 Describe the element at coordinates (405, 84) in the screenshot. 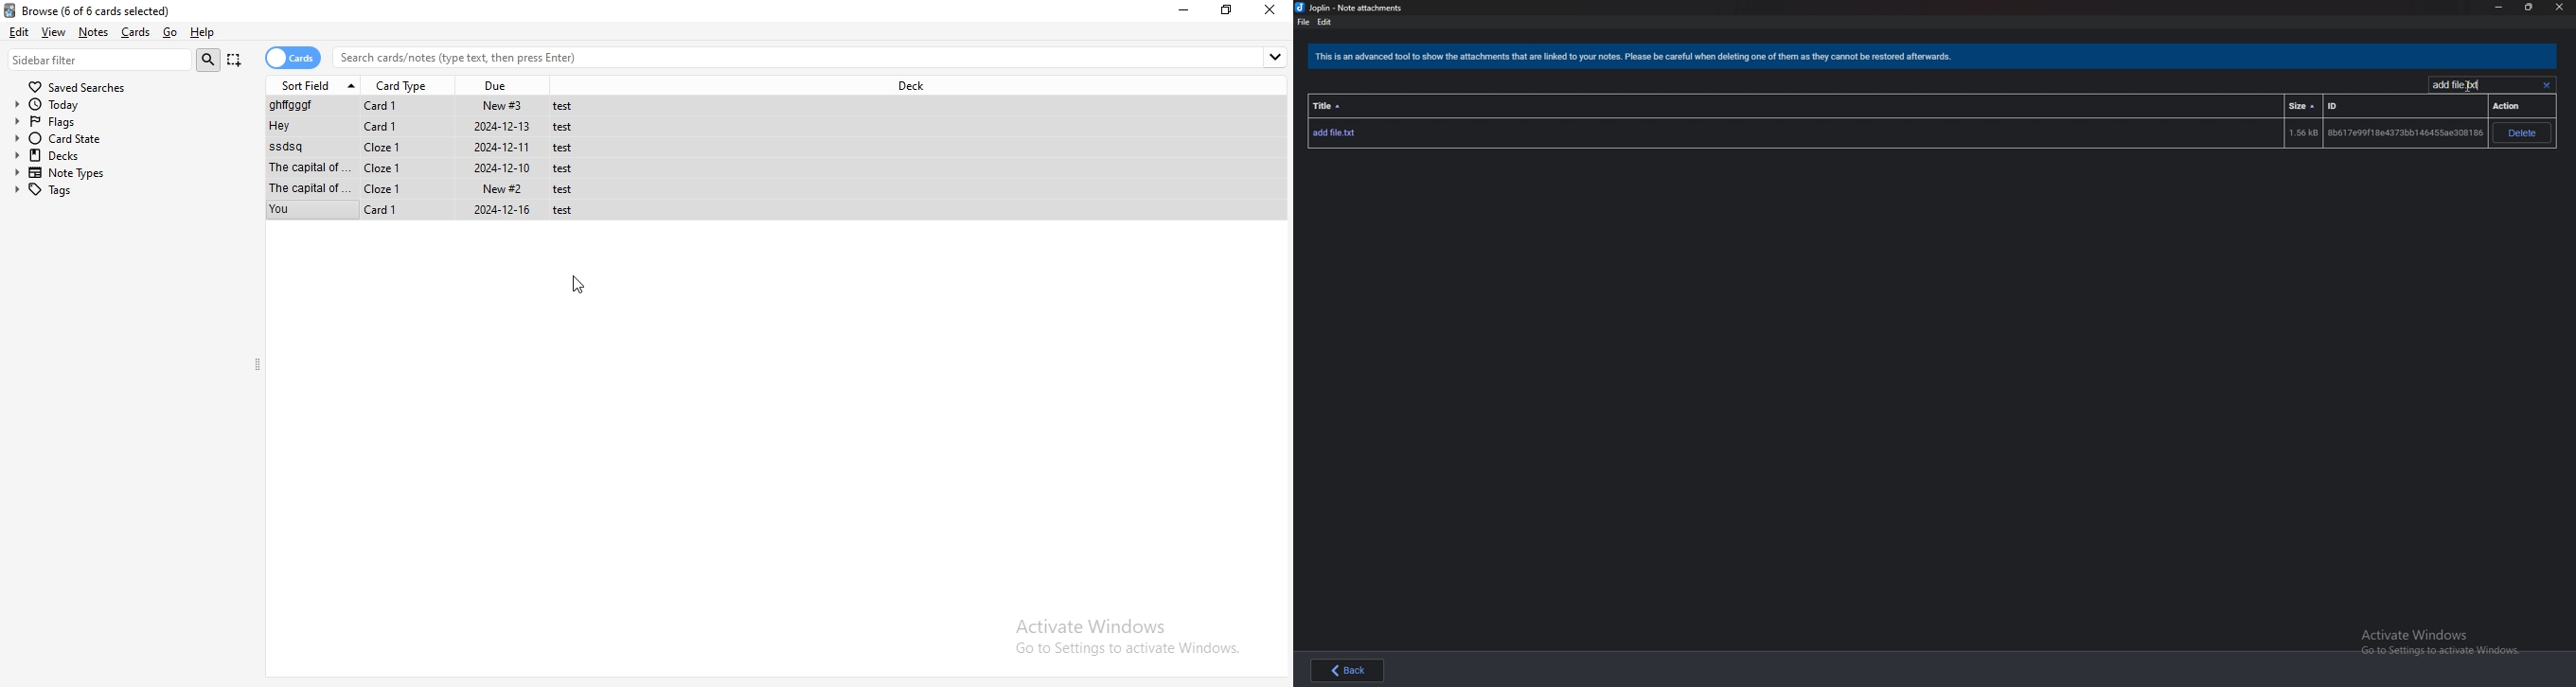

I see `card type` at that location.